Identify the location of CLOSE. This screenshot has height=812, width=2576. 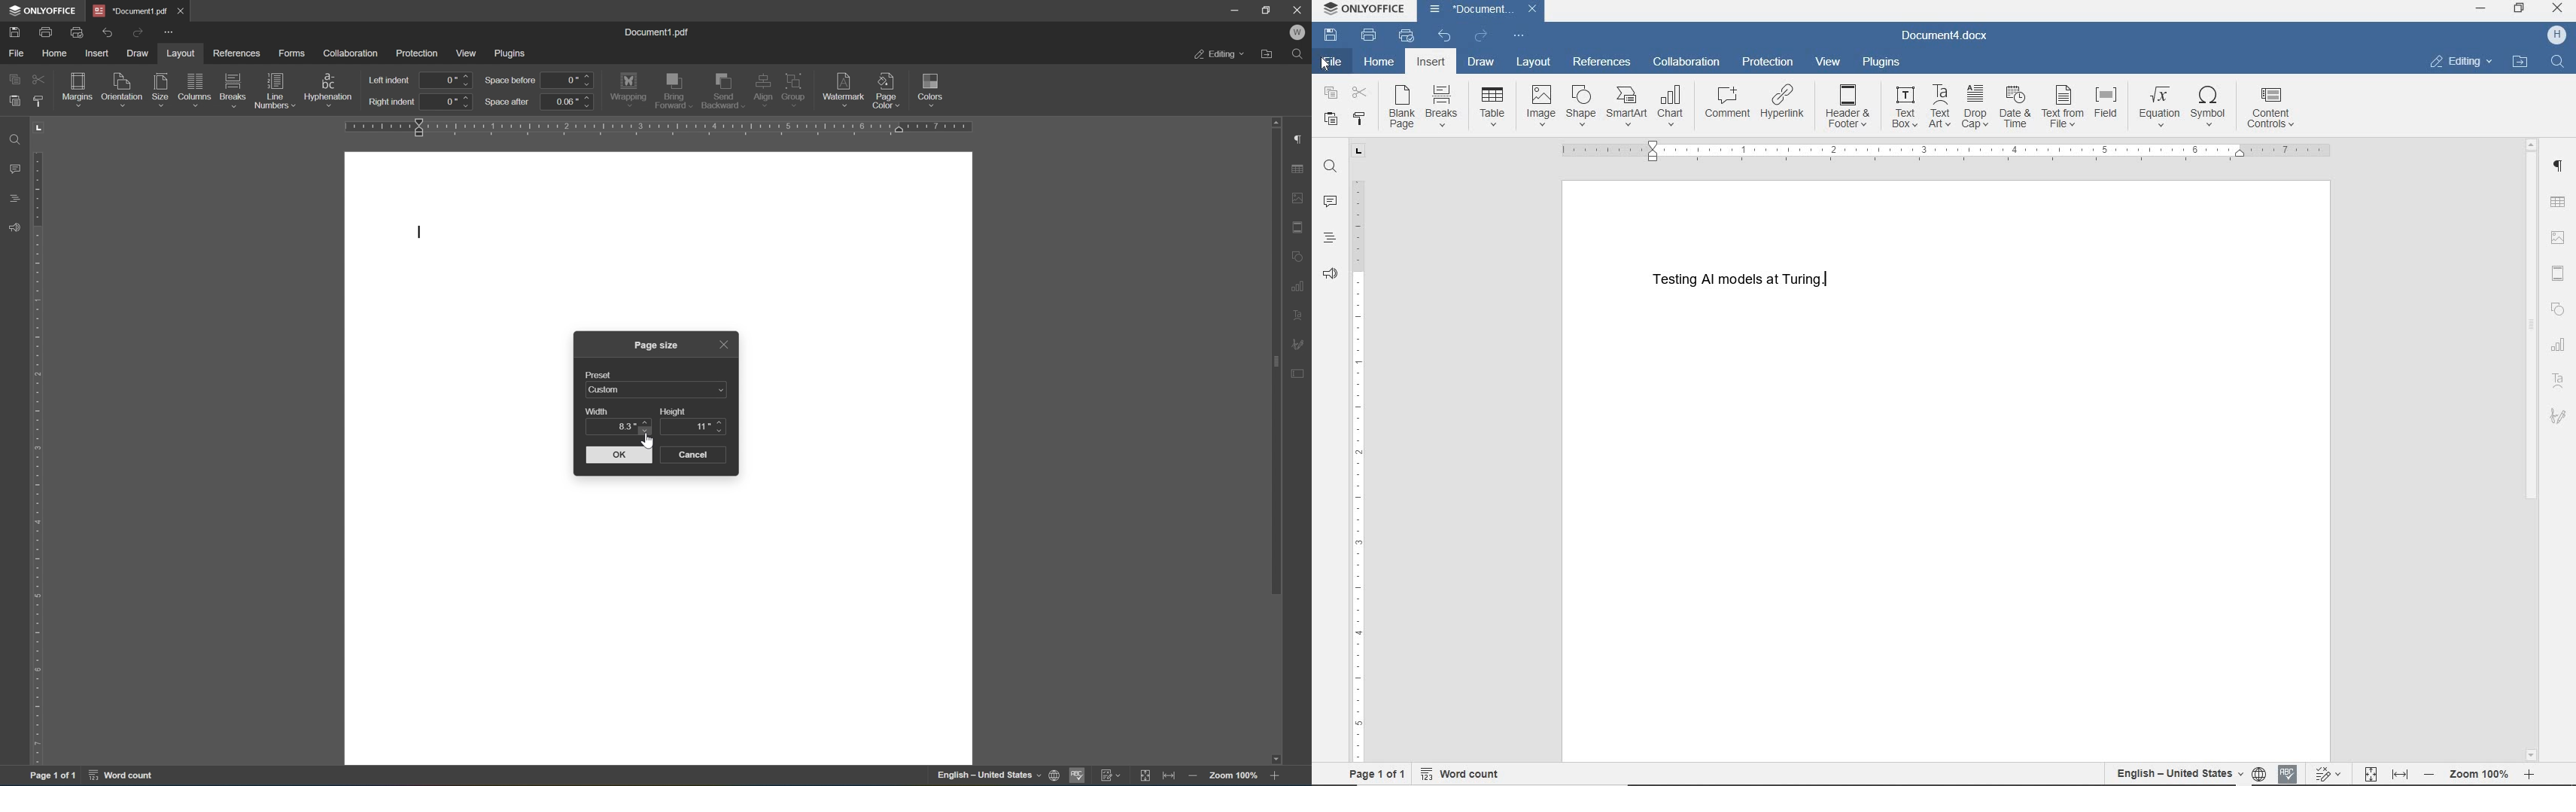
(2558, 8).